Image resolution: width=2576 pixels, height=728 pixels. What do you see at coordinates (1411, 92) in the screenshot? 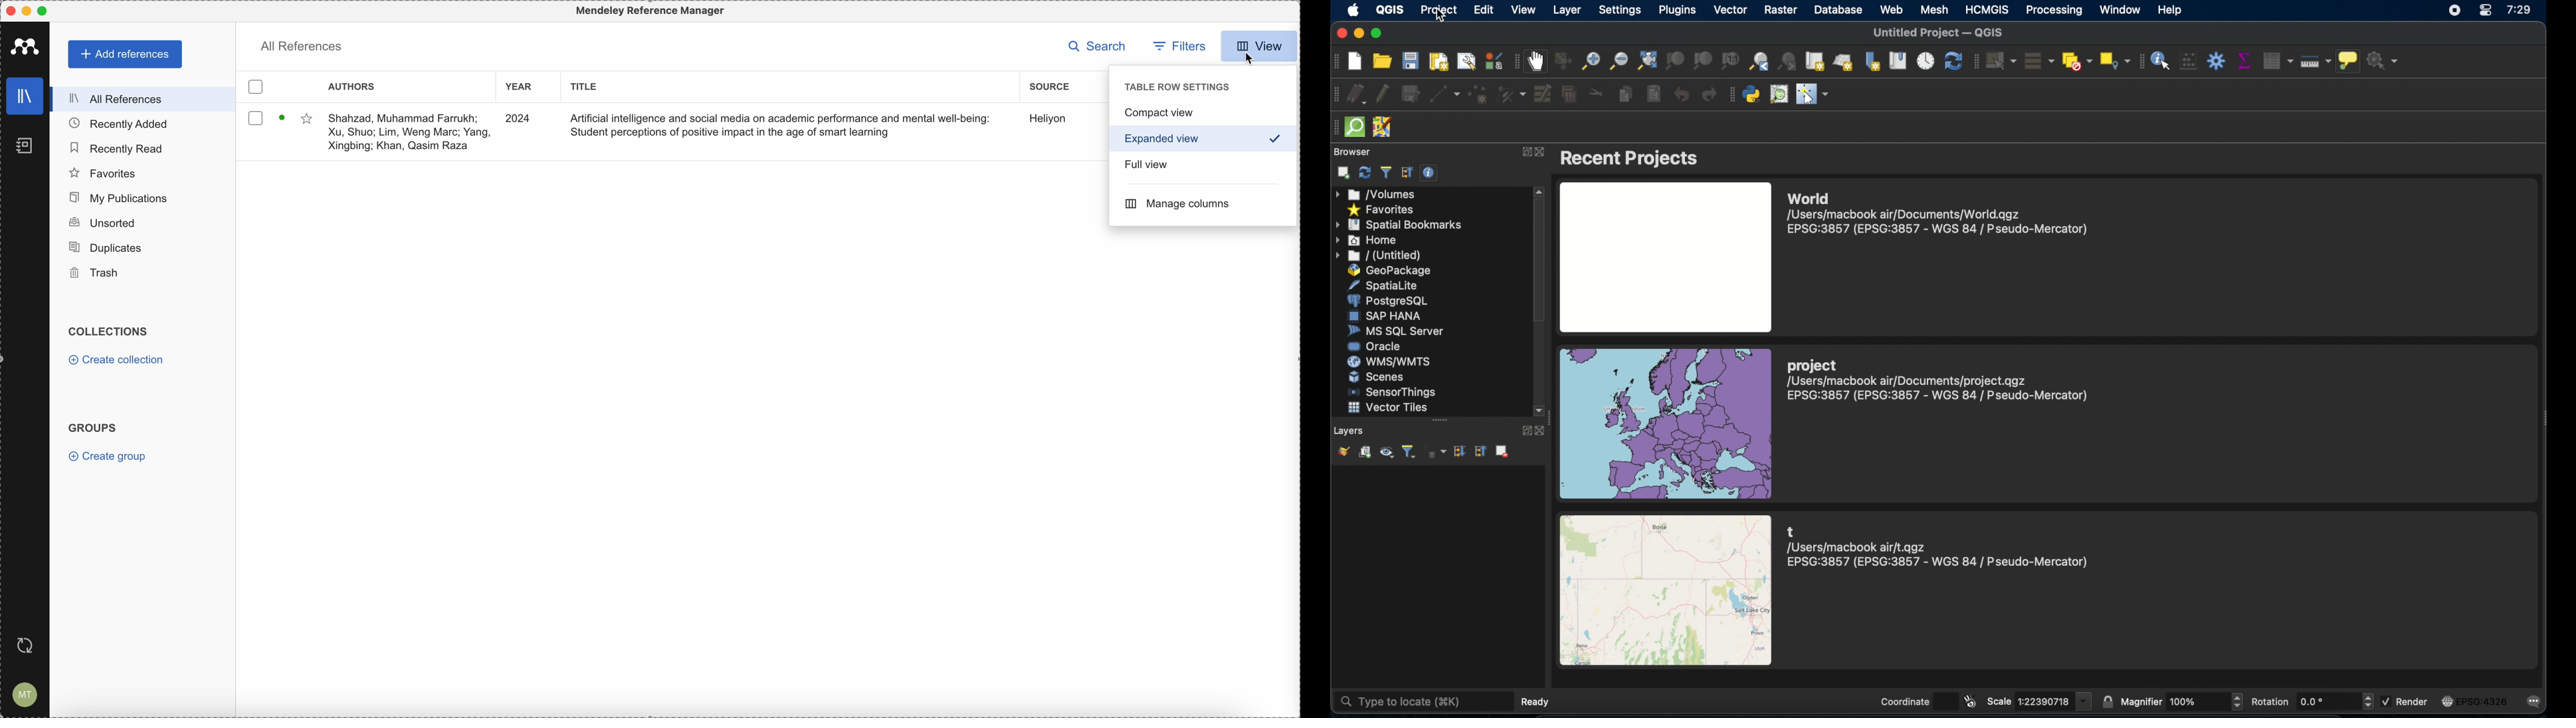
I see `save layer edits` at bounding box center [1411, 92].